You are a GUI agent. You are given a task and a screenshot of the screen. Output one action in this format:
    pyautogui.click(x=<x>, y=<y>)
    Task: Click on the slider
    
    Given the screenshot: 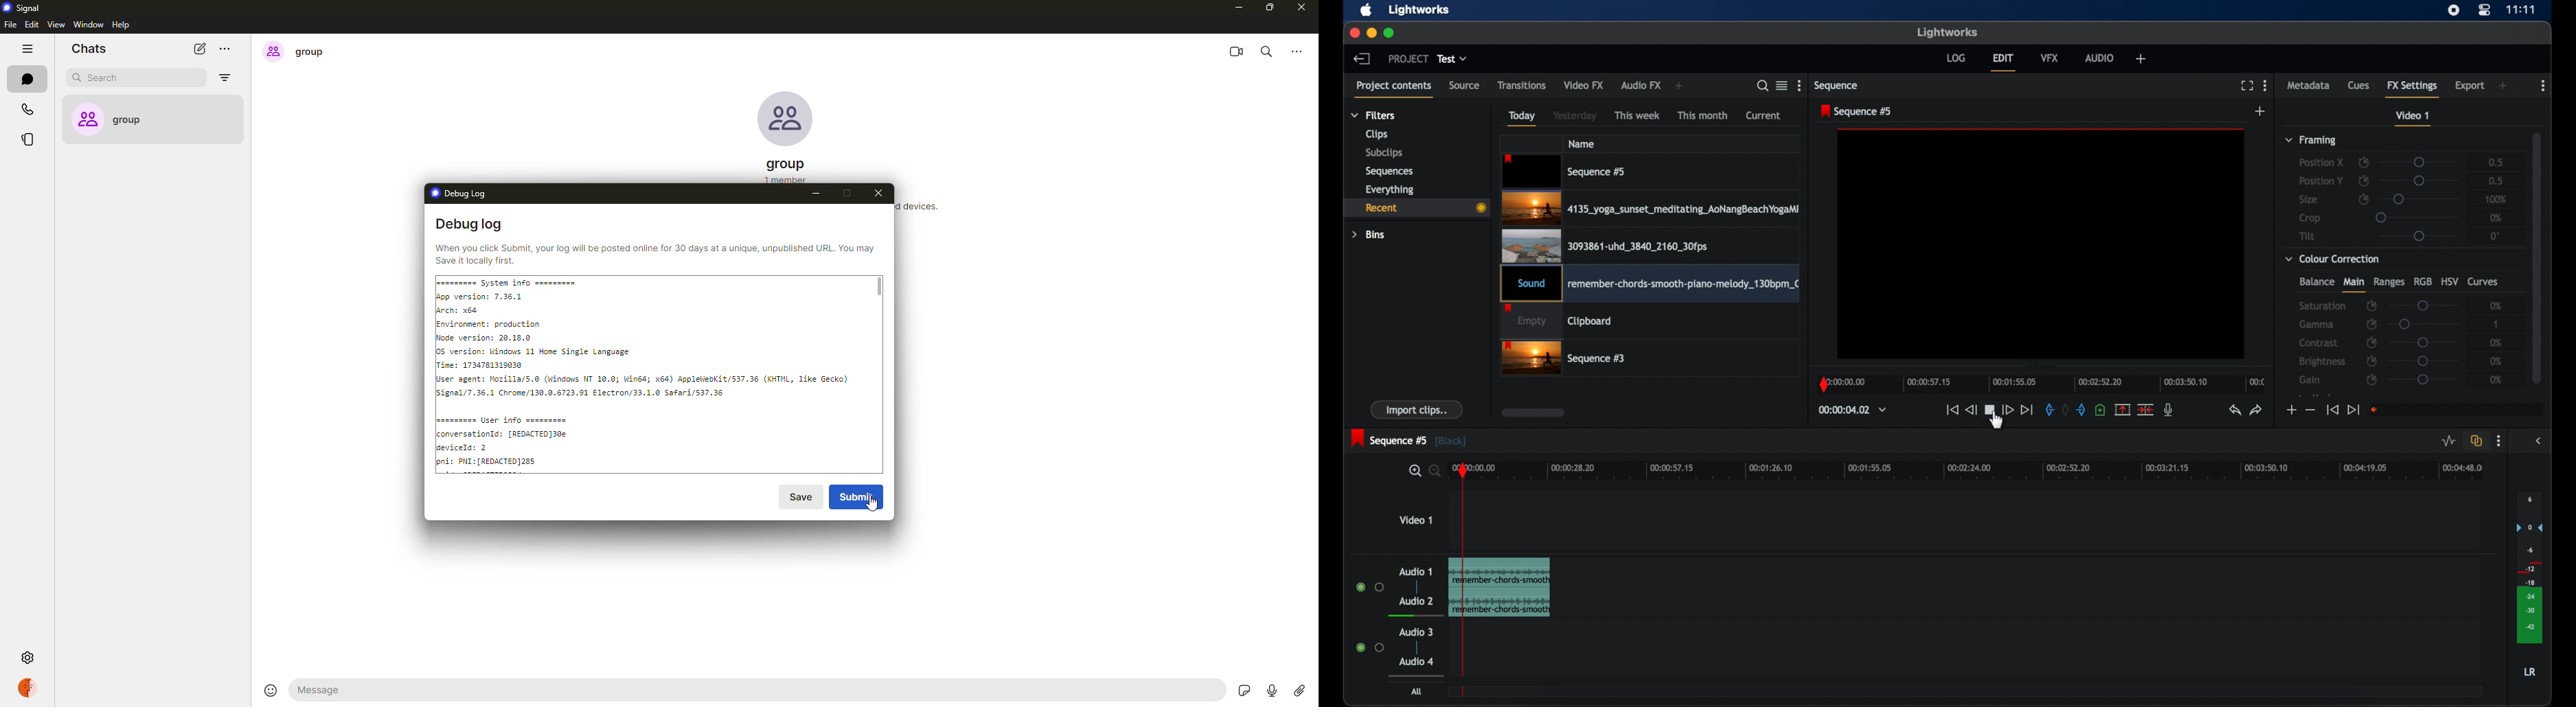 What is the action you would take?
    pyautogui.click(x=2420, y=162)
    